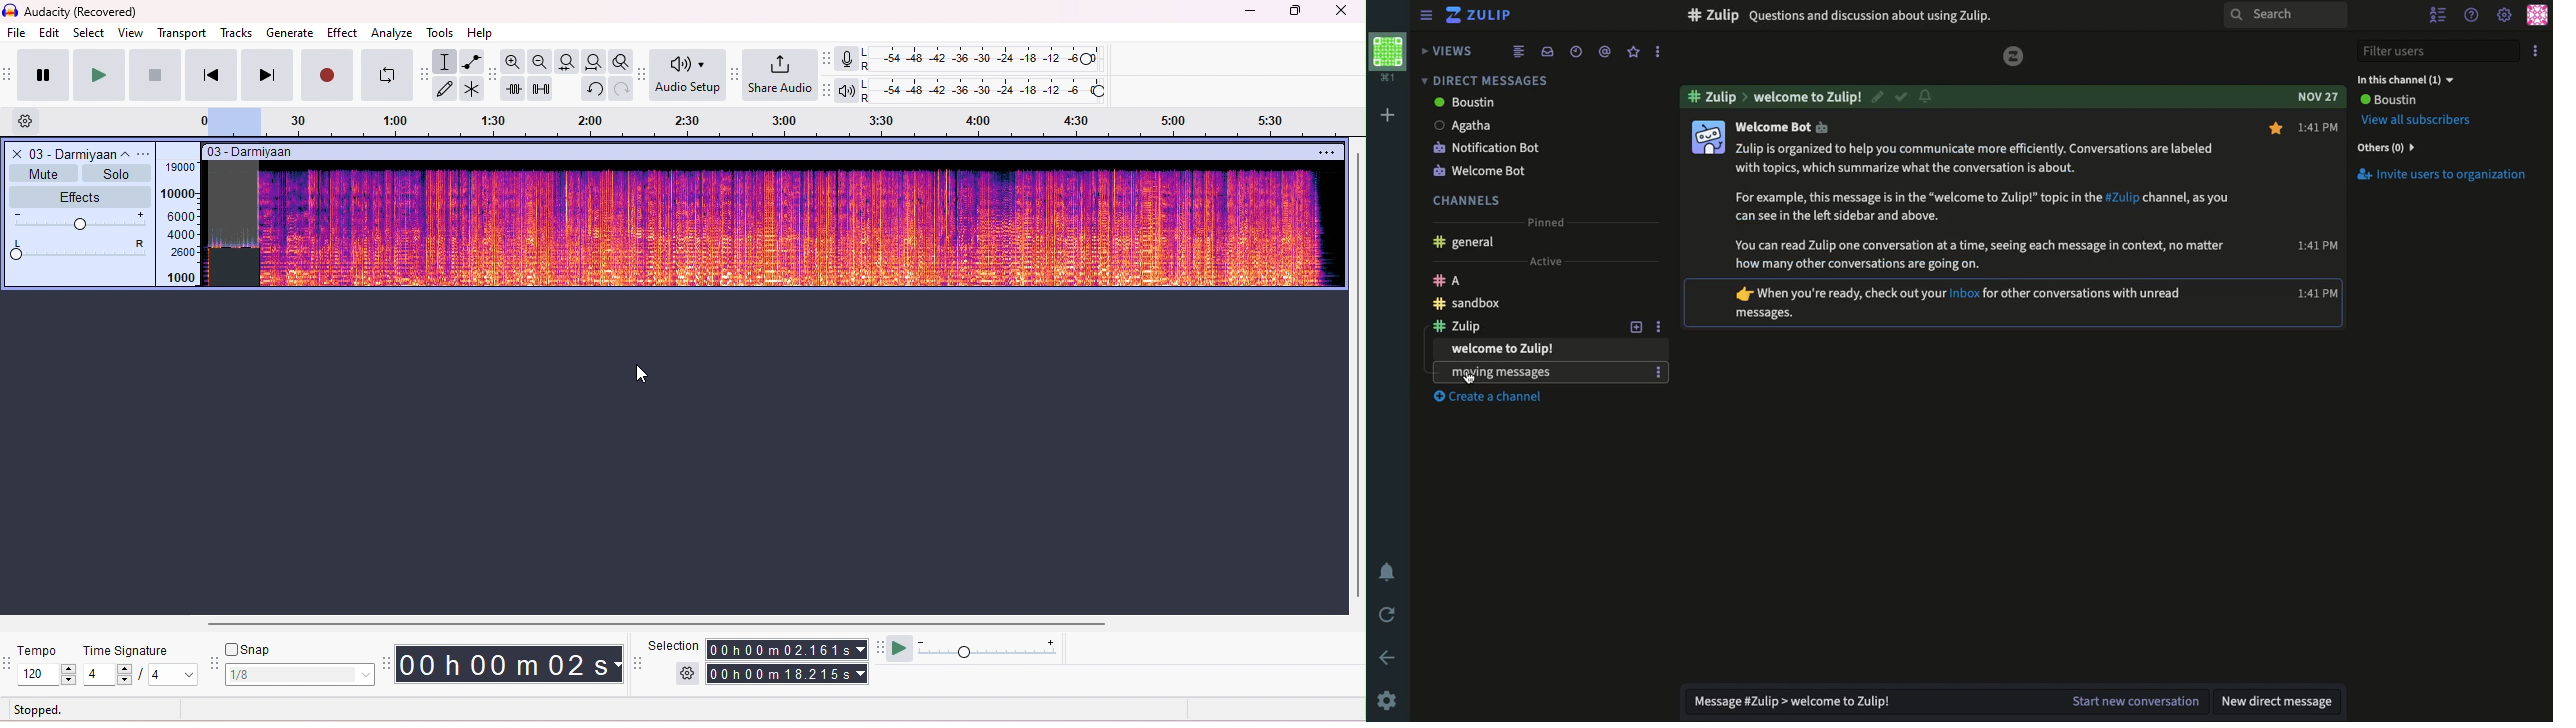  Describe the element at coordinates (789, 649) in the screenshot. I see `selection time` at that location.